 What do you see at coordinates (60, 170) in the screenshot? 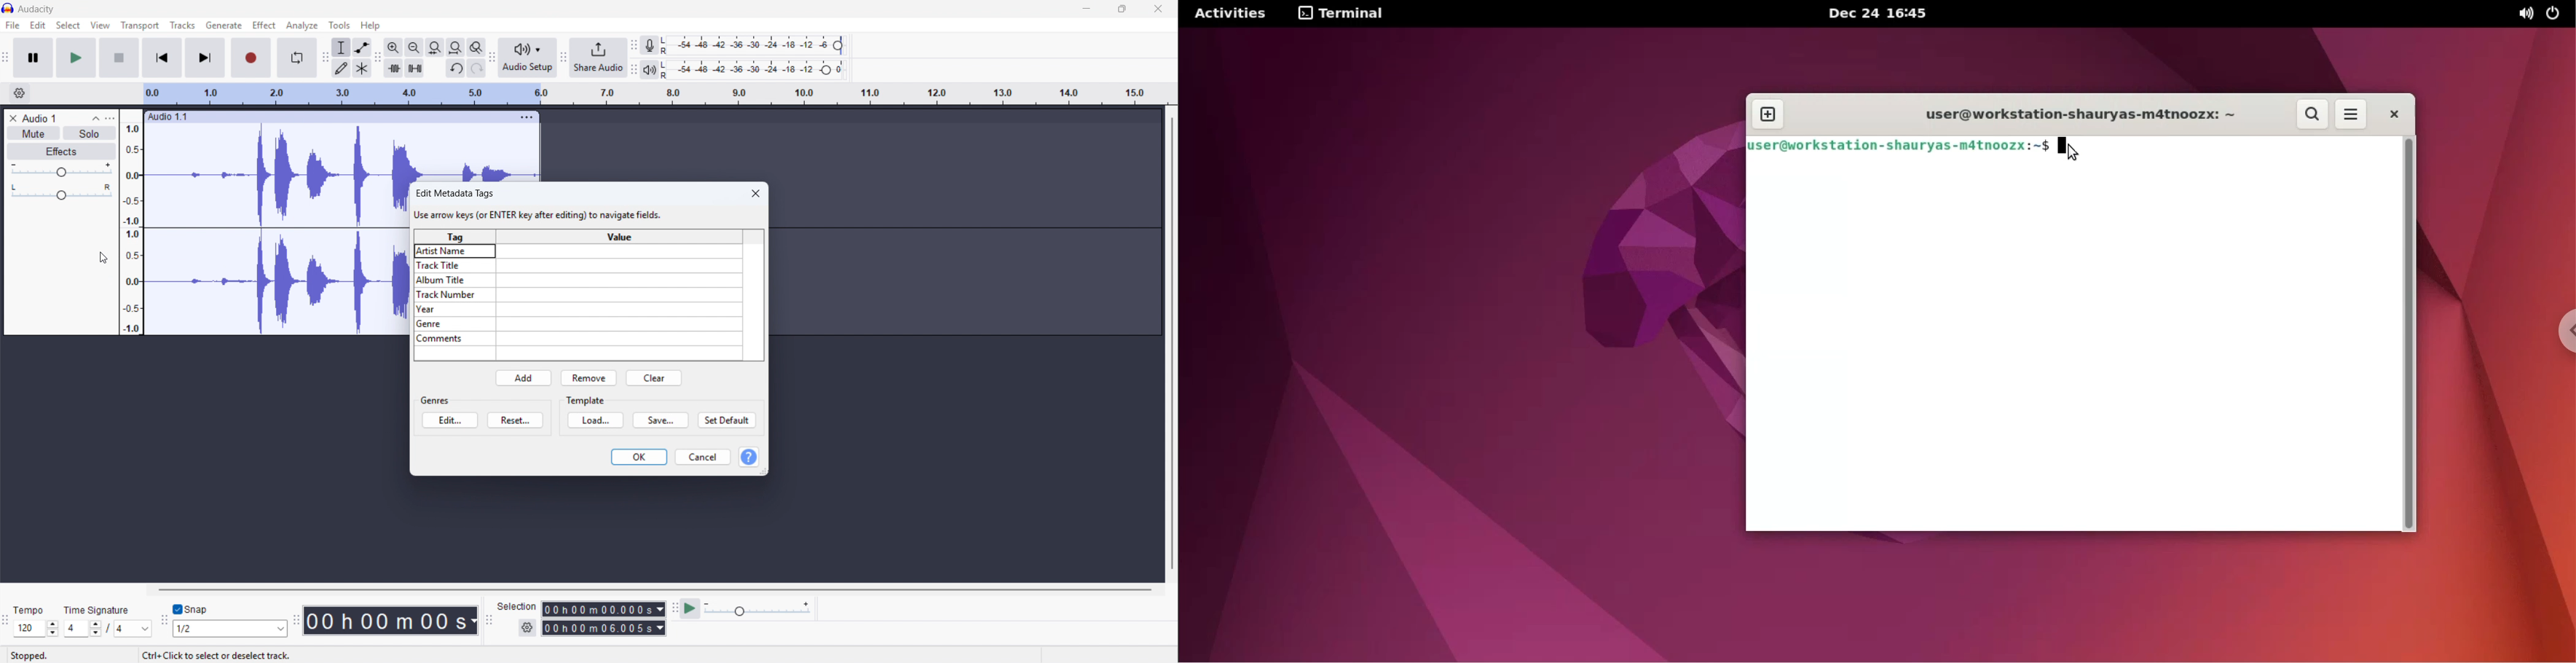
I see `gain` at bounding box center [60, 170].